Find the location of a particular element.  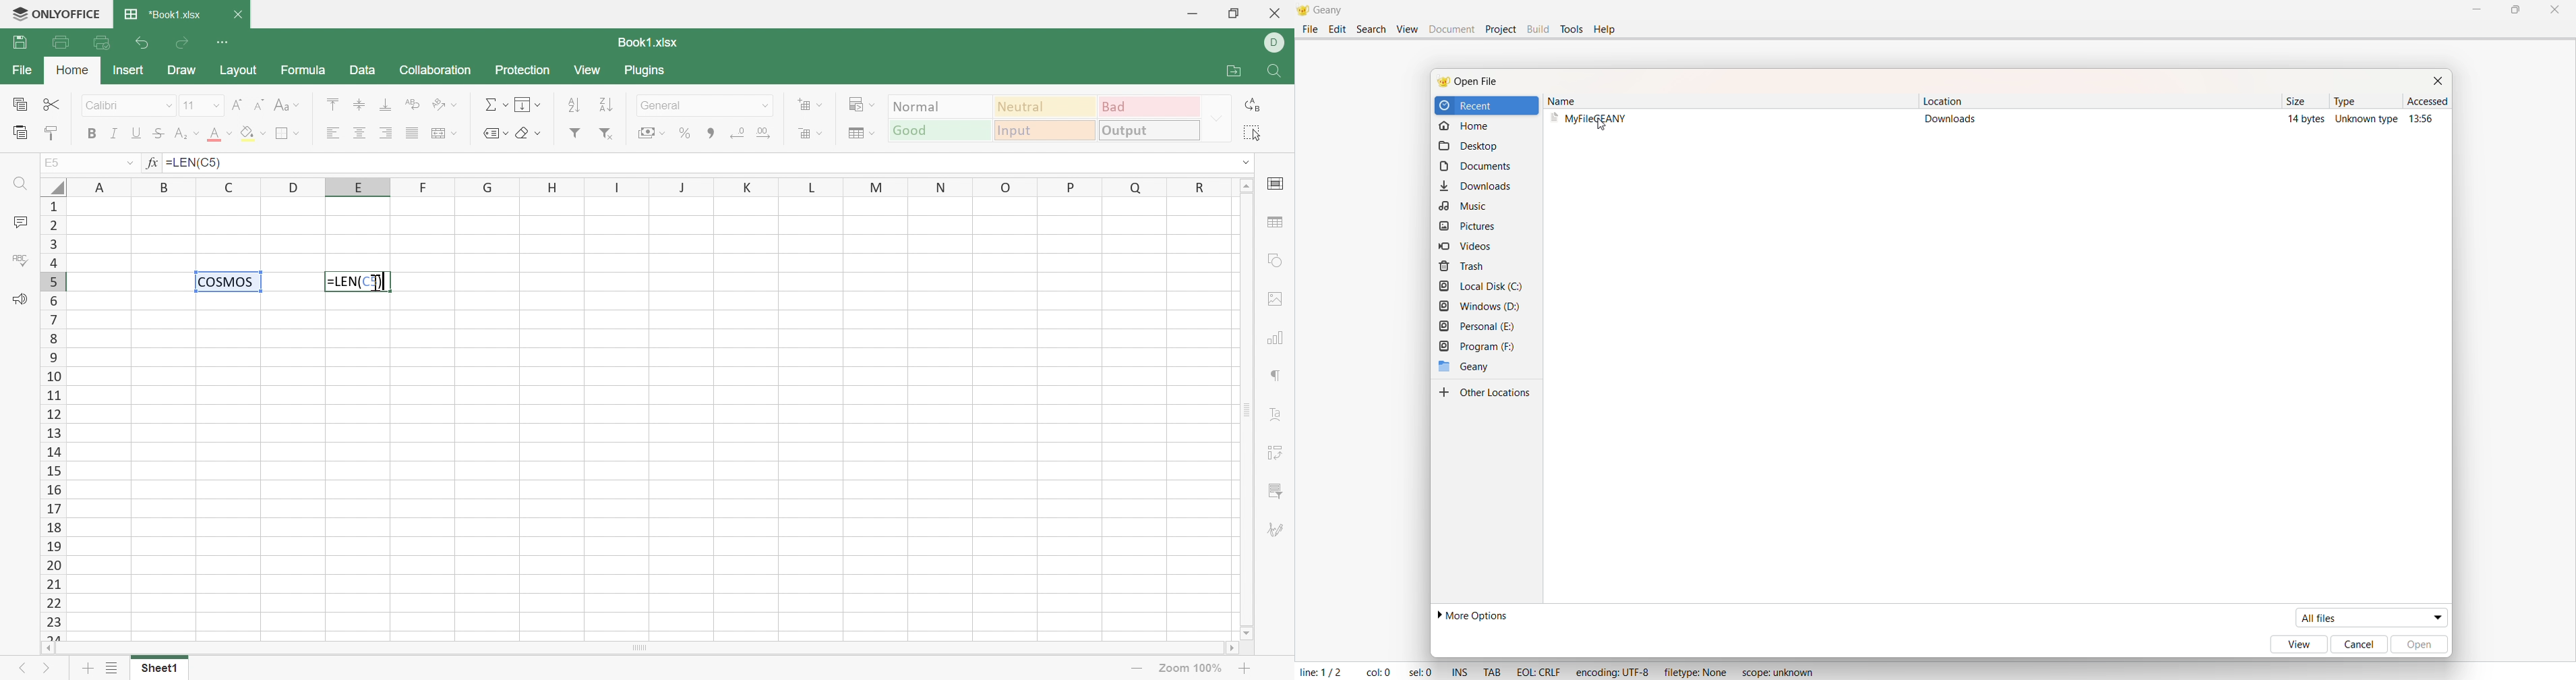

Plugins is located at coordinates (645, 70).